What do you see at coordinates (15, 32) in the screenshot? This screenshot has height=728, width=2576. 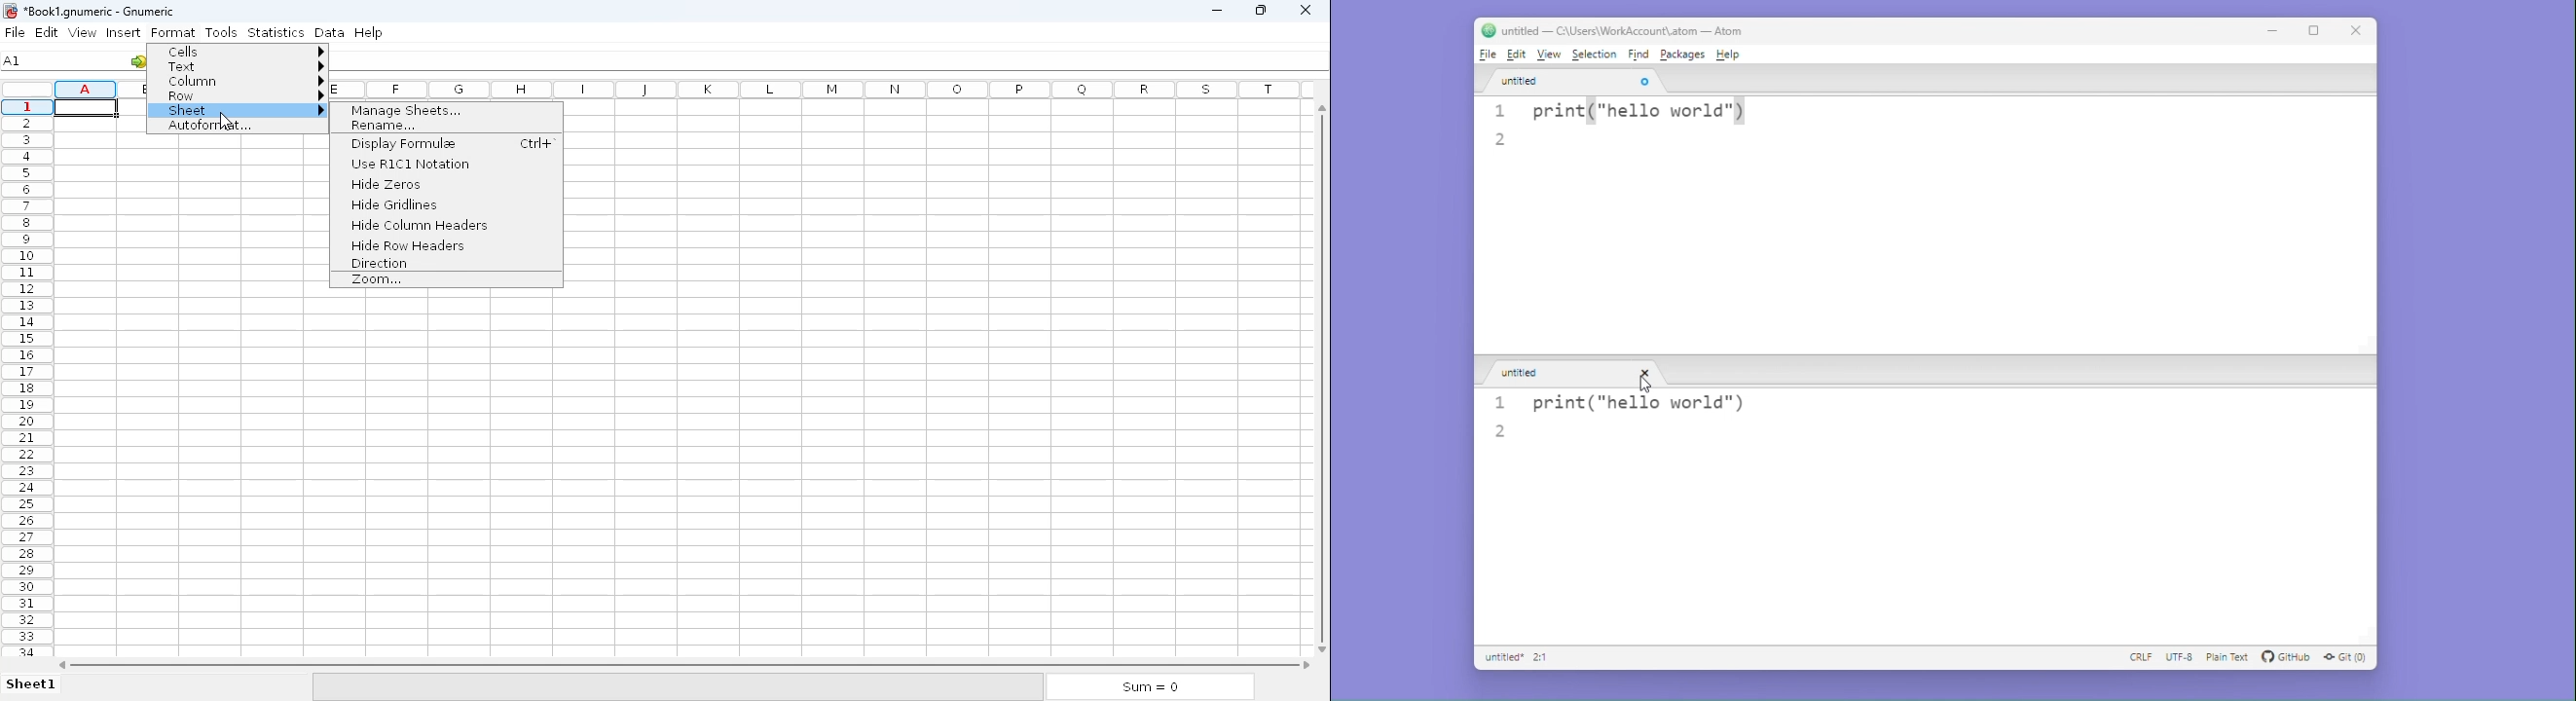 I see `file` at bounding box center [15, 32].